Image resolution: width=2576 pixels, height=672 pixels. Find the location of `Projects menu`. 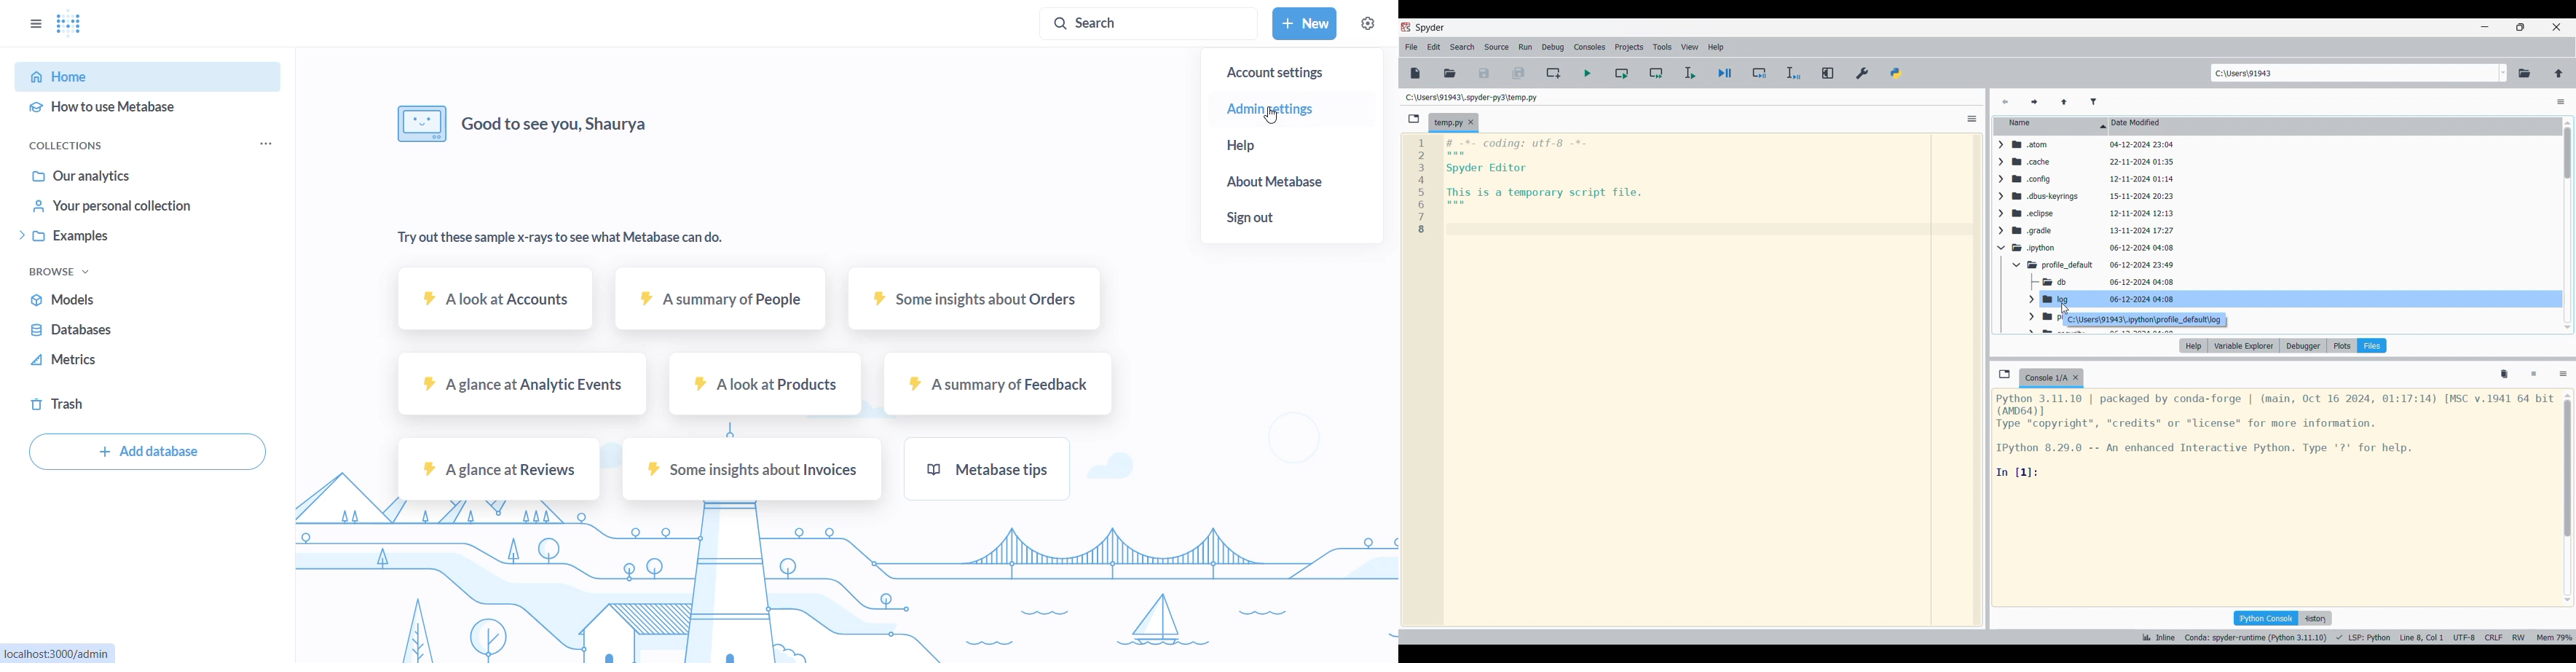

Projects menu is located at coordinates (1629, 47).